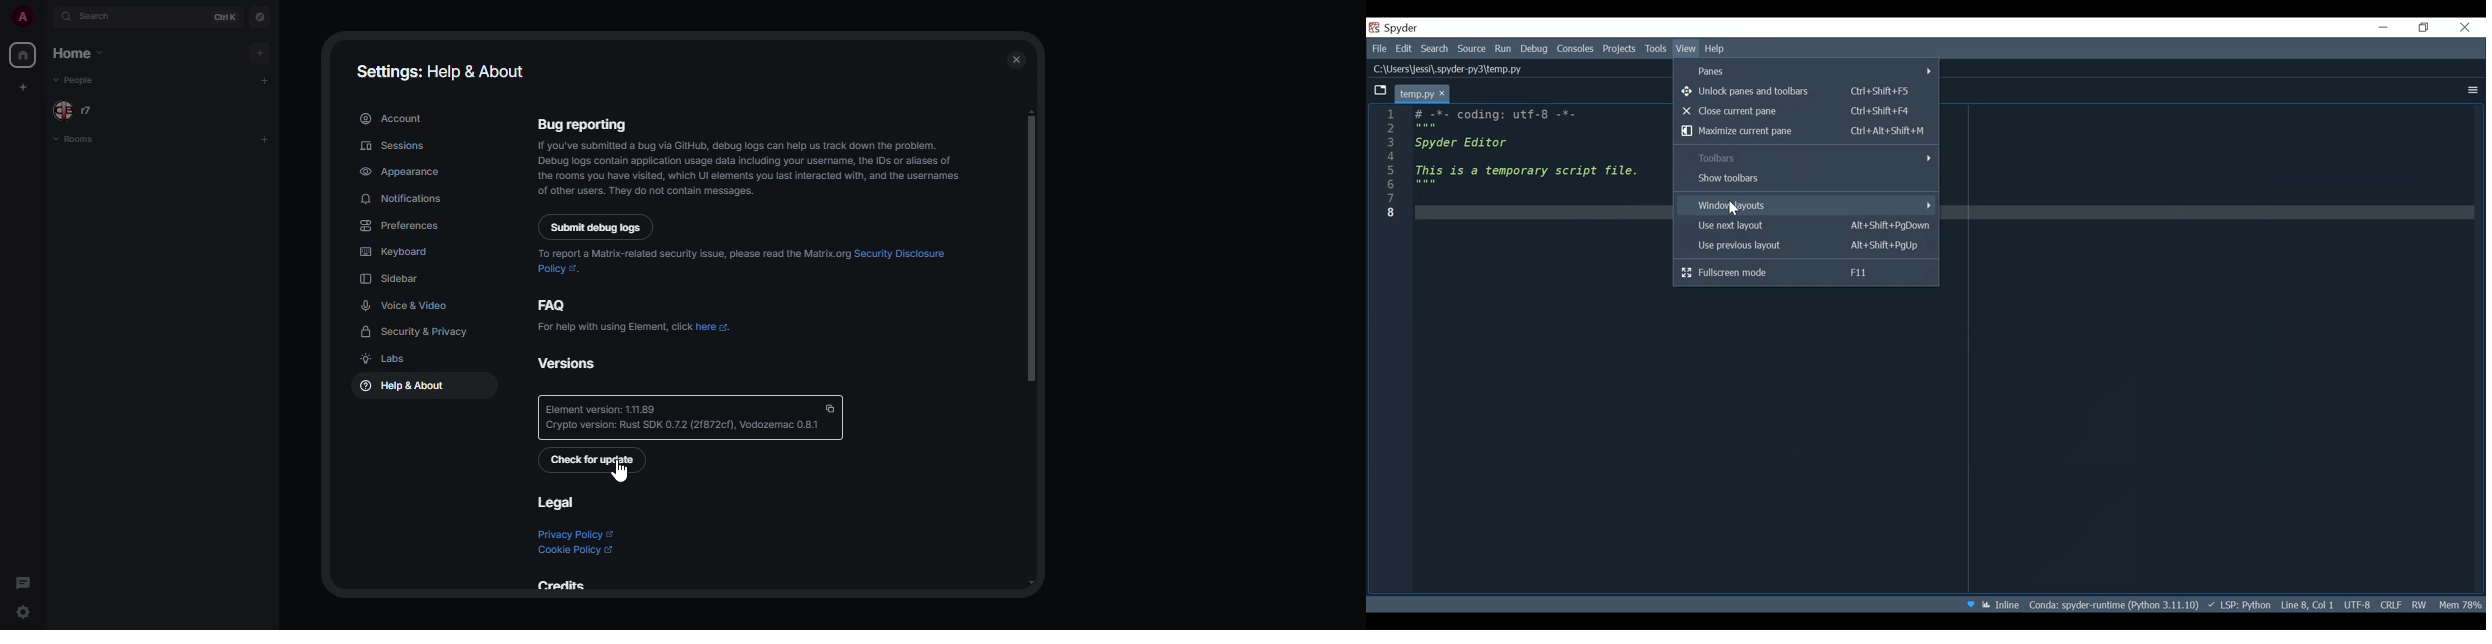 The width and height of the screenshot is (2492, 644). Describe the element at coordinates (2113, 604) in the screenshot. I see `Conda Environment Indicator` at that location.